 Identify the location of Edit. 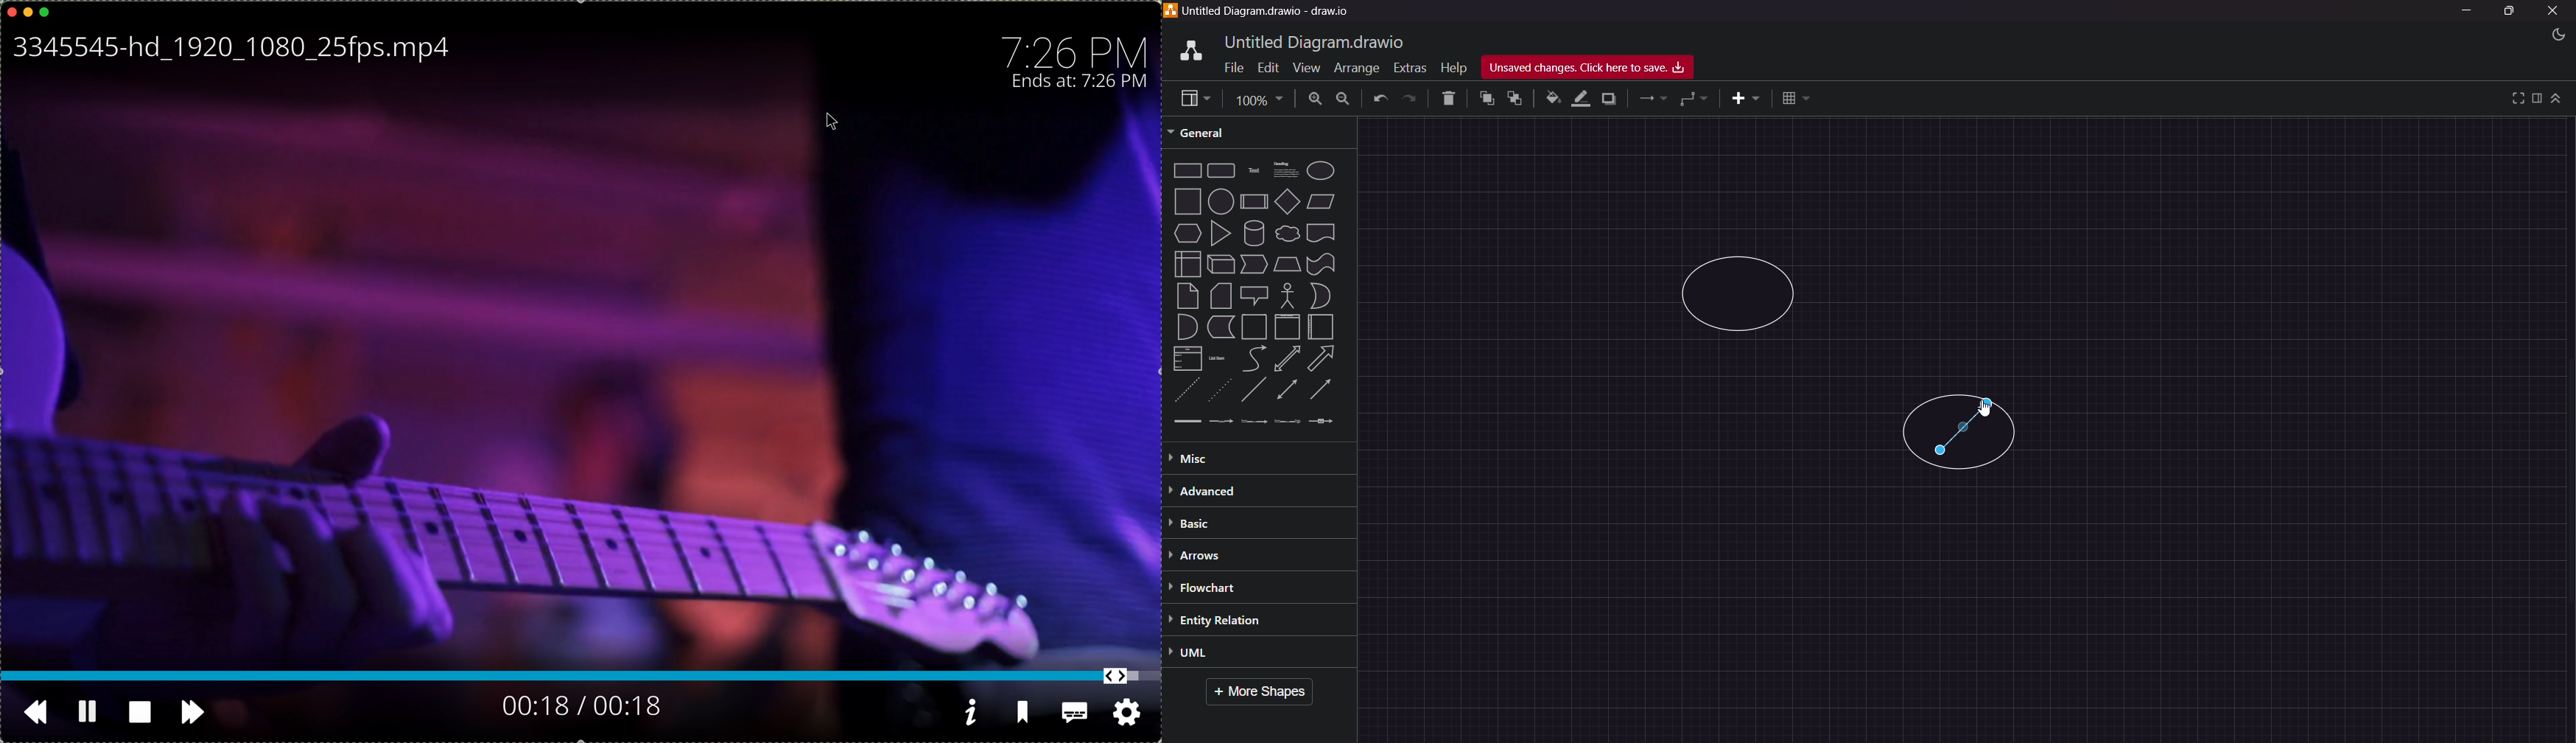
(1265, 66).